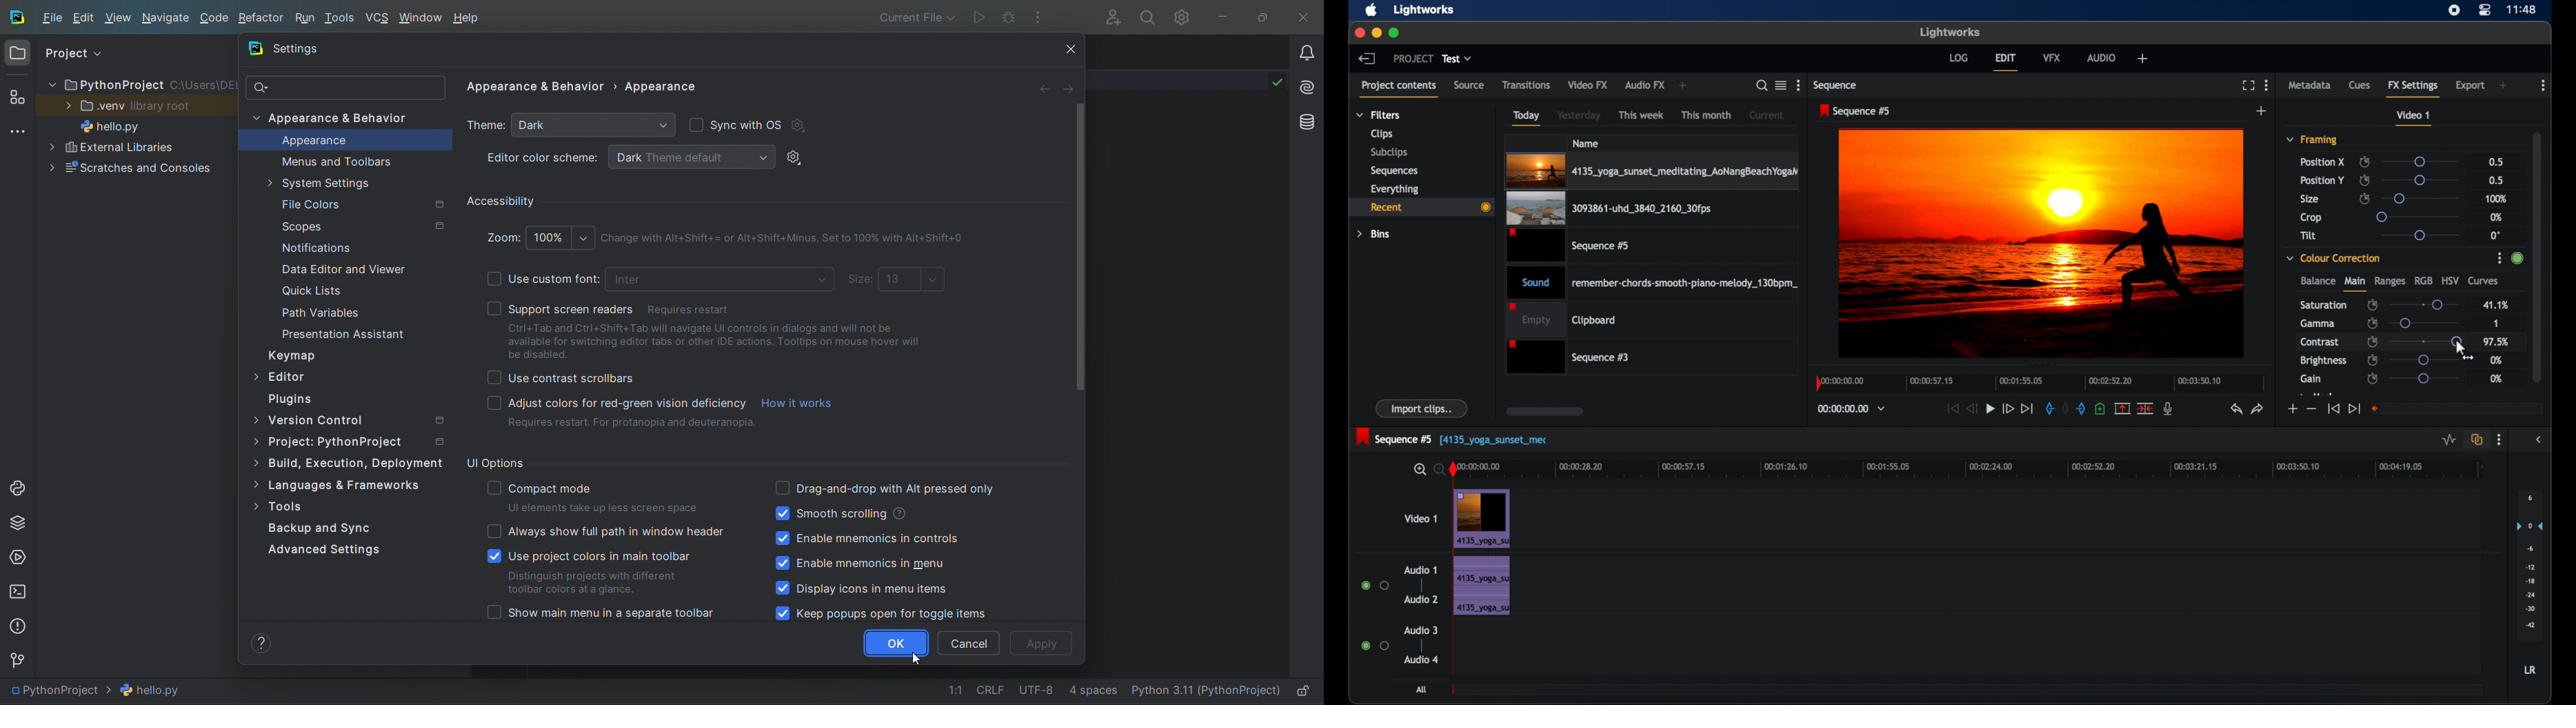 Image resolution: width=2576 pixels, height=728 pixels. I want to click on screen recorder, so click(2455, 10).